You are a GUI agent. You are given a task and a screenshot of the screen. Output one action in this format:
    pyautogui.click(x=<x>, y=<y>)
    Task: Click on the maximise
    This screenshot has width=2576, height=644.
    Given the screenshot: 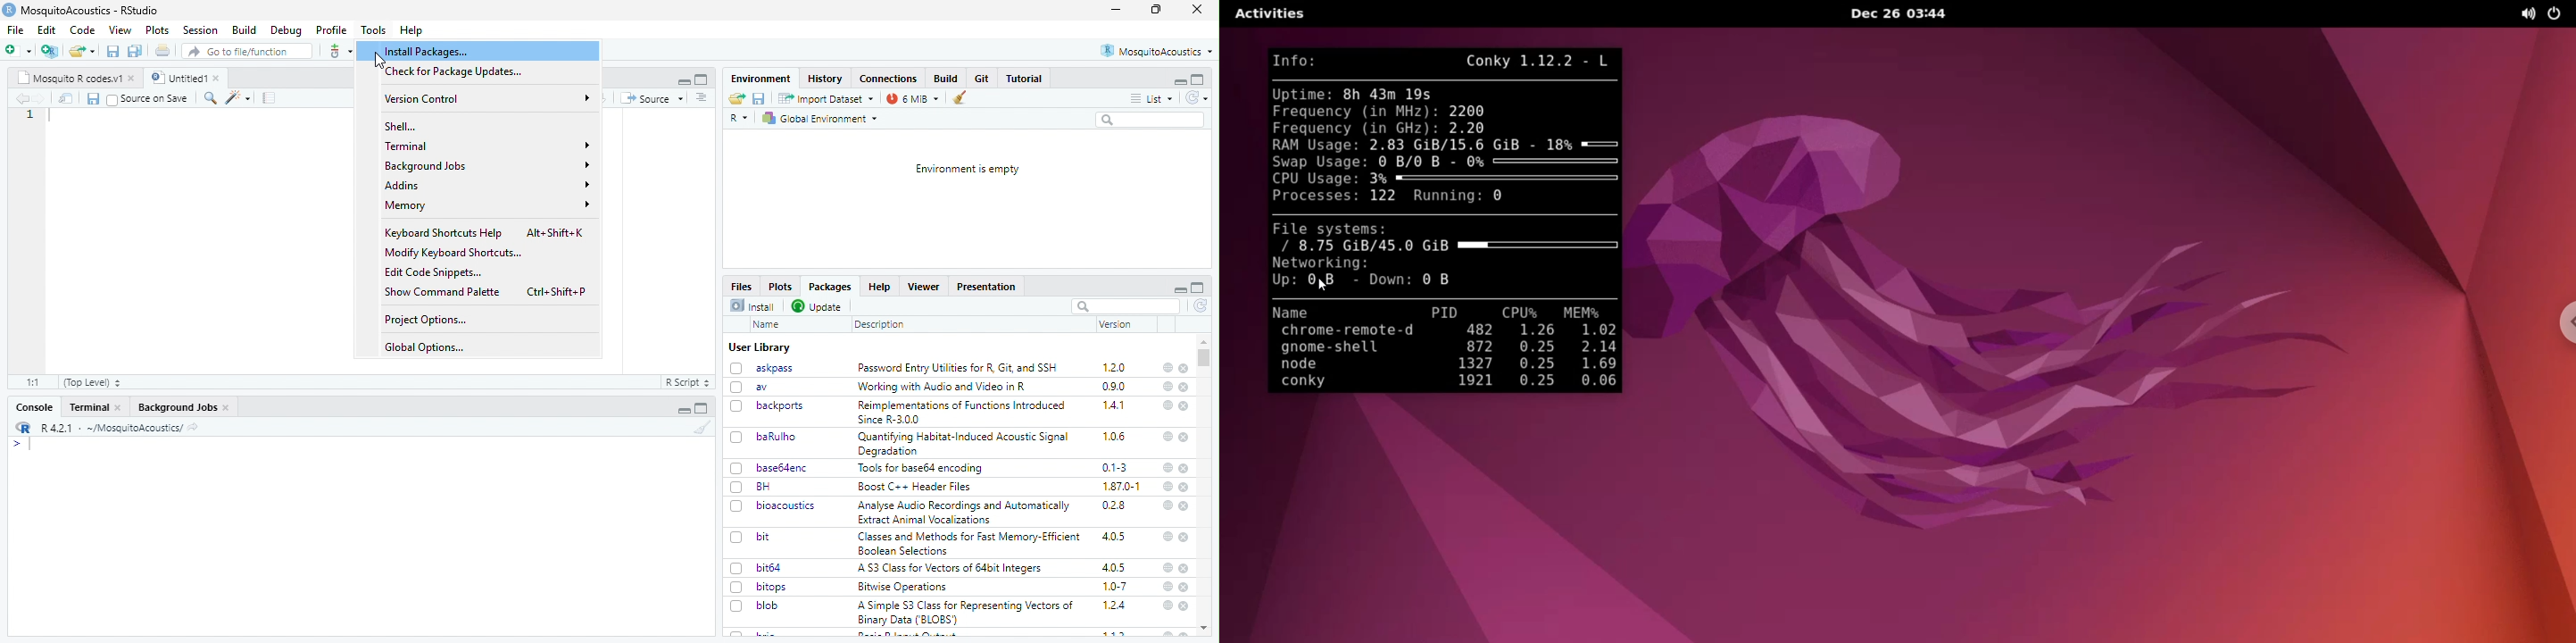 What is the action you would take?
    pyautogui.click(x=1156, y=9)
    